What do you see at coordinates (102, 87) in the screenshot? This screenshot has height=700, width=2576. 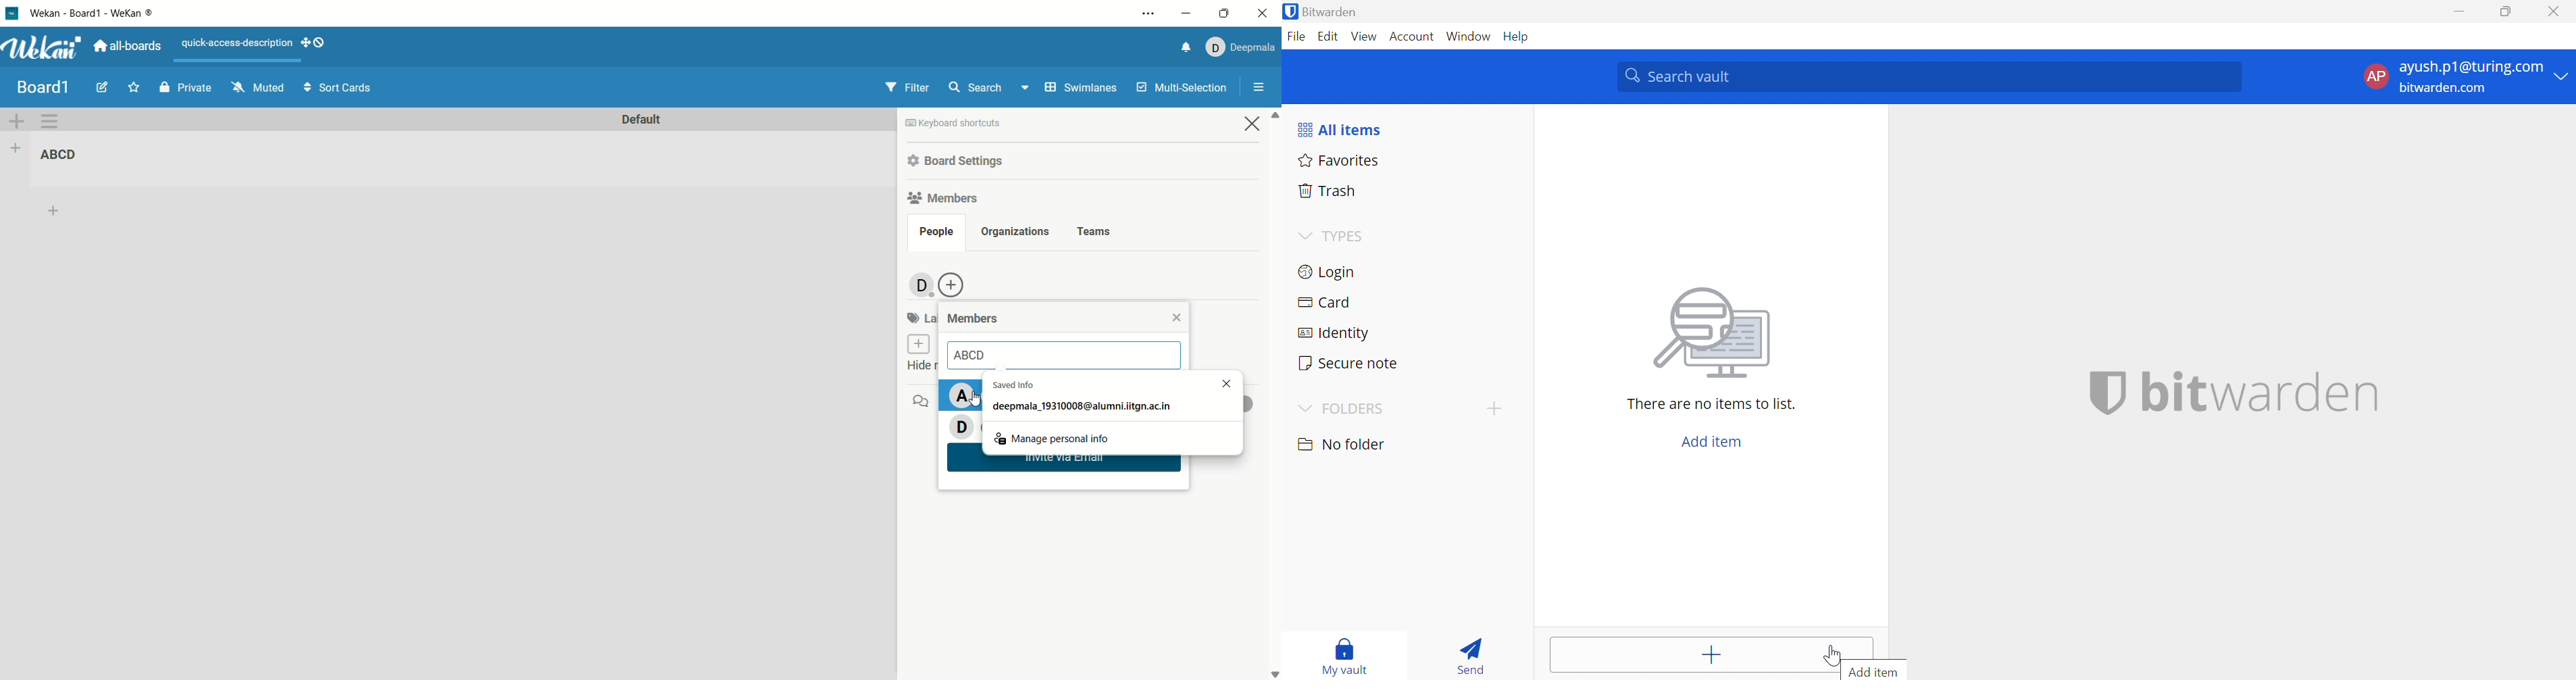 I see `edit` at bounding box center [102, 87].